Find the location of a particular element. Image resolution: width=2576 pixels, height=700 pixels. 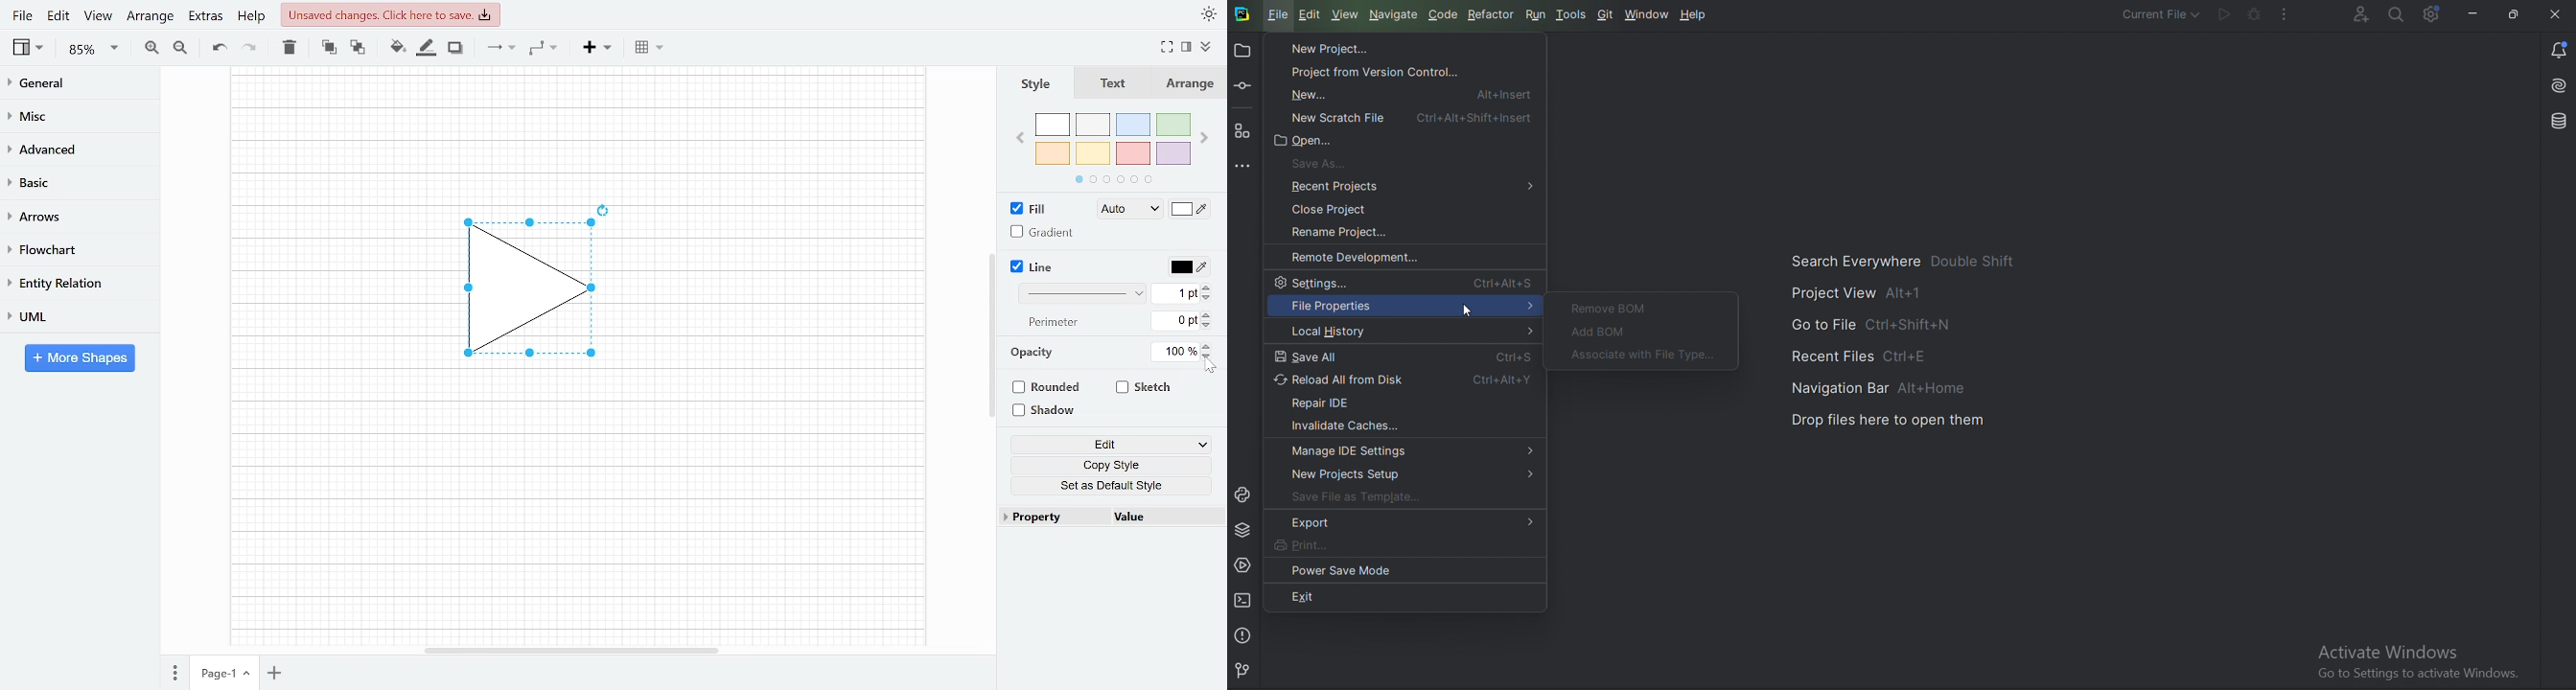

Fill line is located at coordinates (426, 48).